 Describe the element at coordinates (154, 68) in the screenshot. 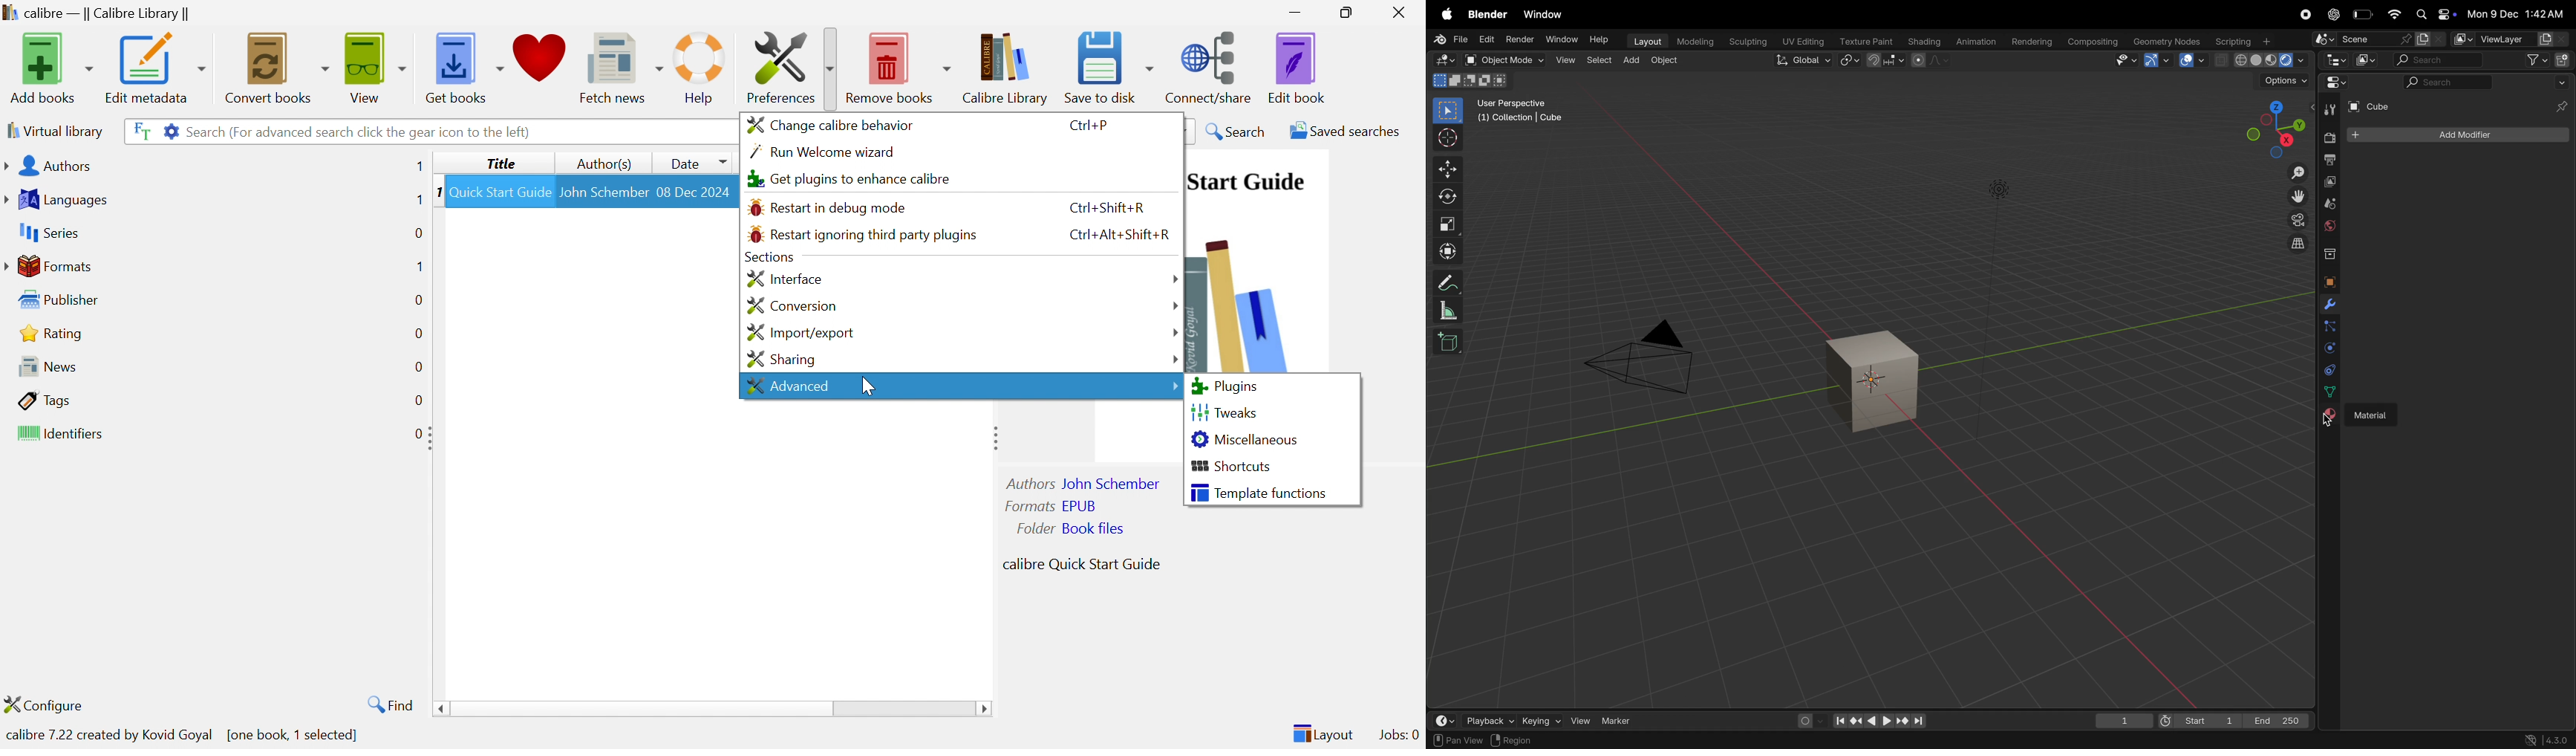

I see `Edit metadata` at that location.